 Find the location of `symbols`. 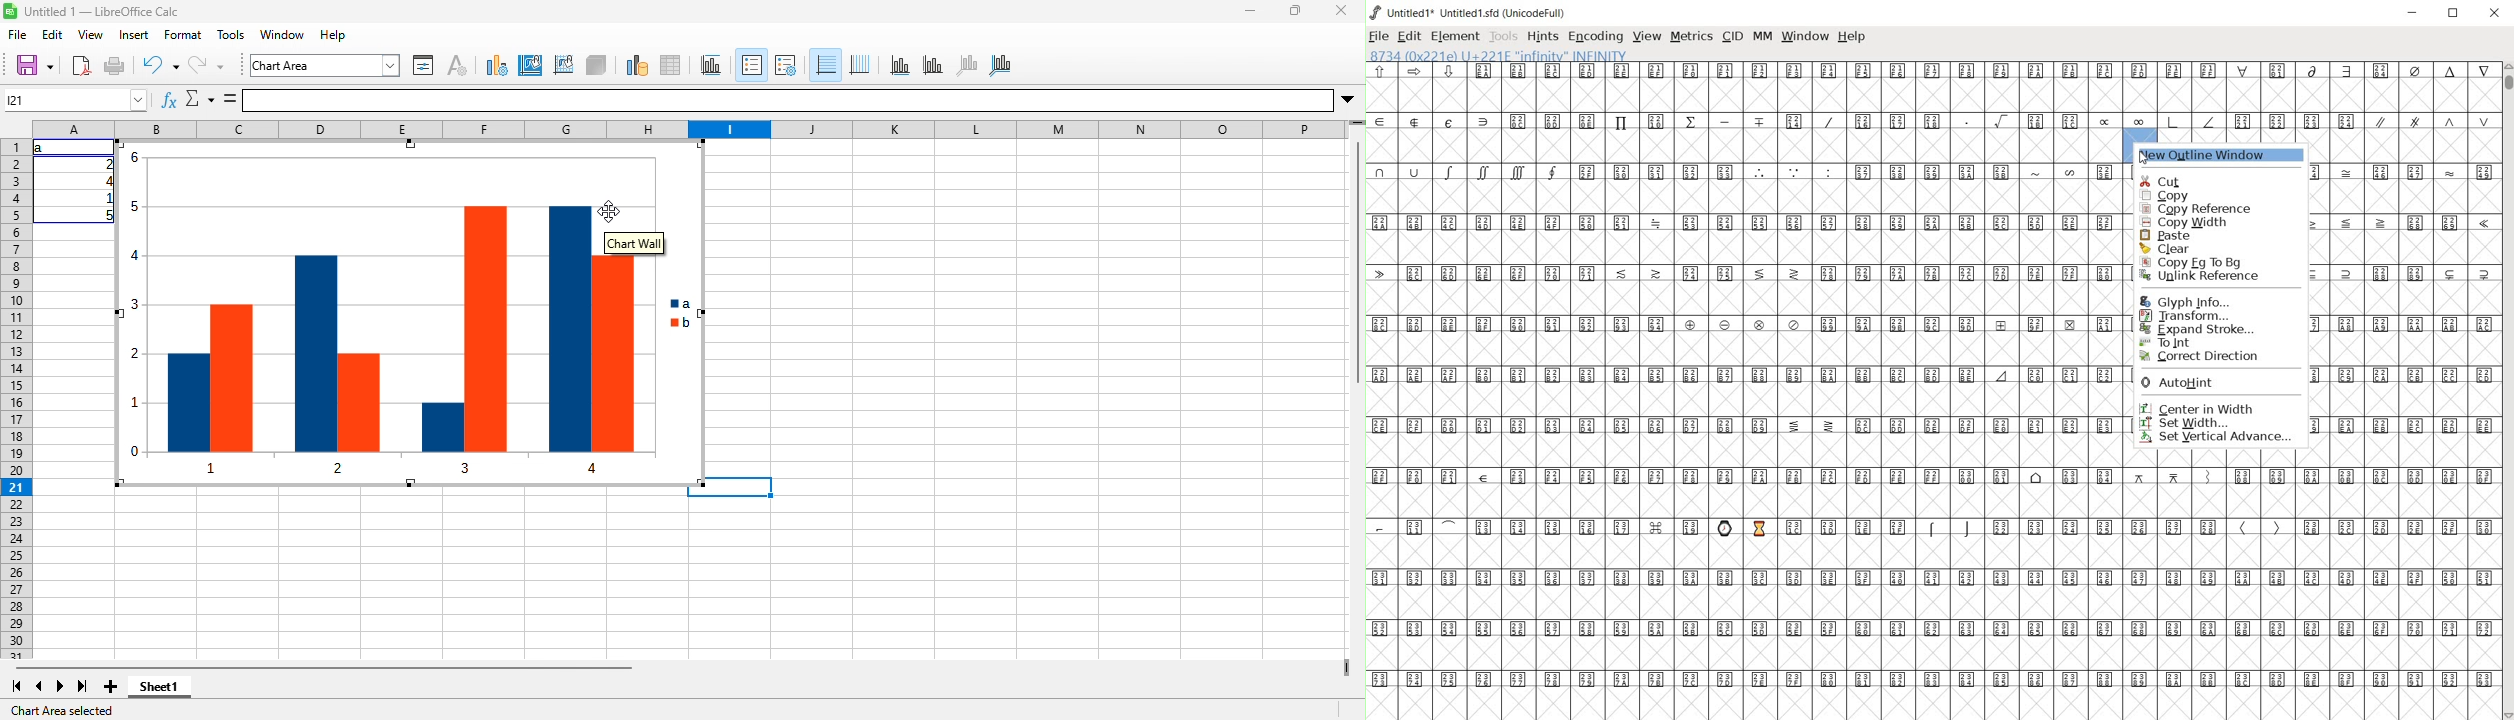

symbols is located at coordinates (2354, 223).